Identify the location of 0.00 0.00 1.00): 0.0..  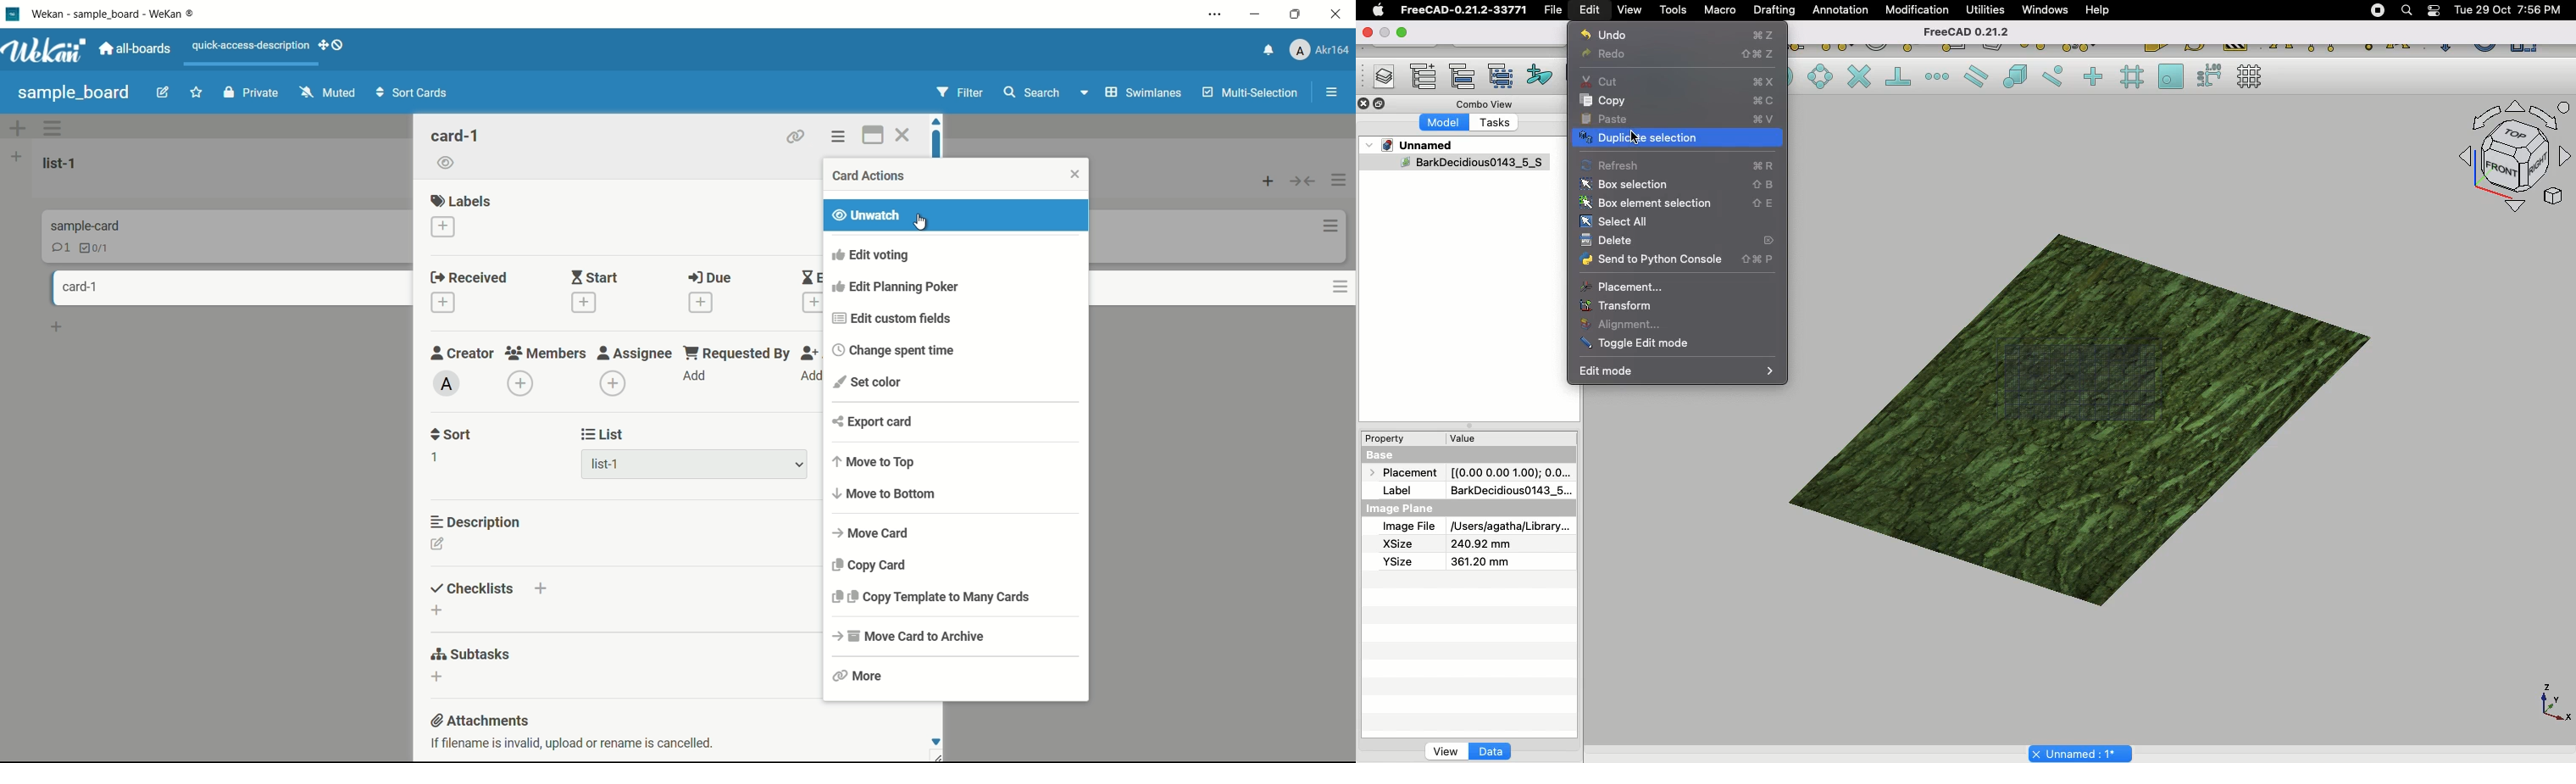
(1511, 470).